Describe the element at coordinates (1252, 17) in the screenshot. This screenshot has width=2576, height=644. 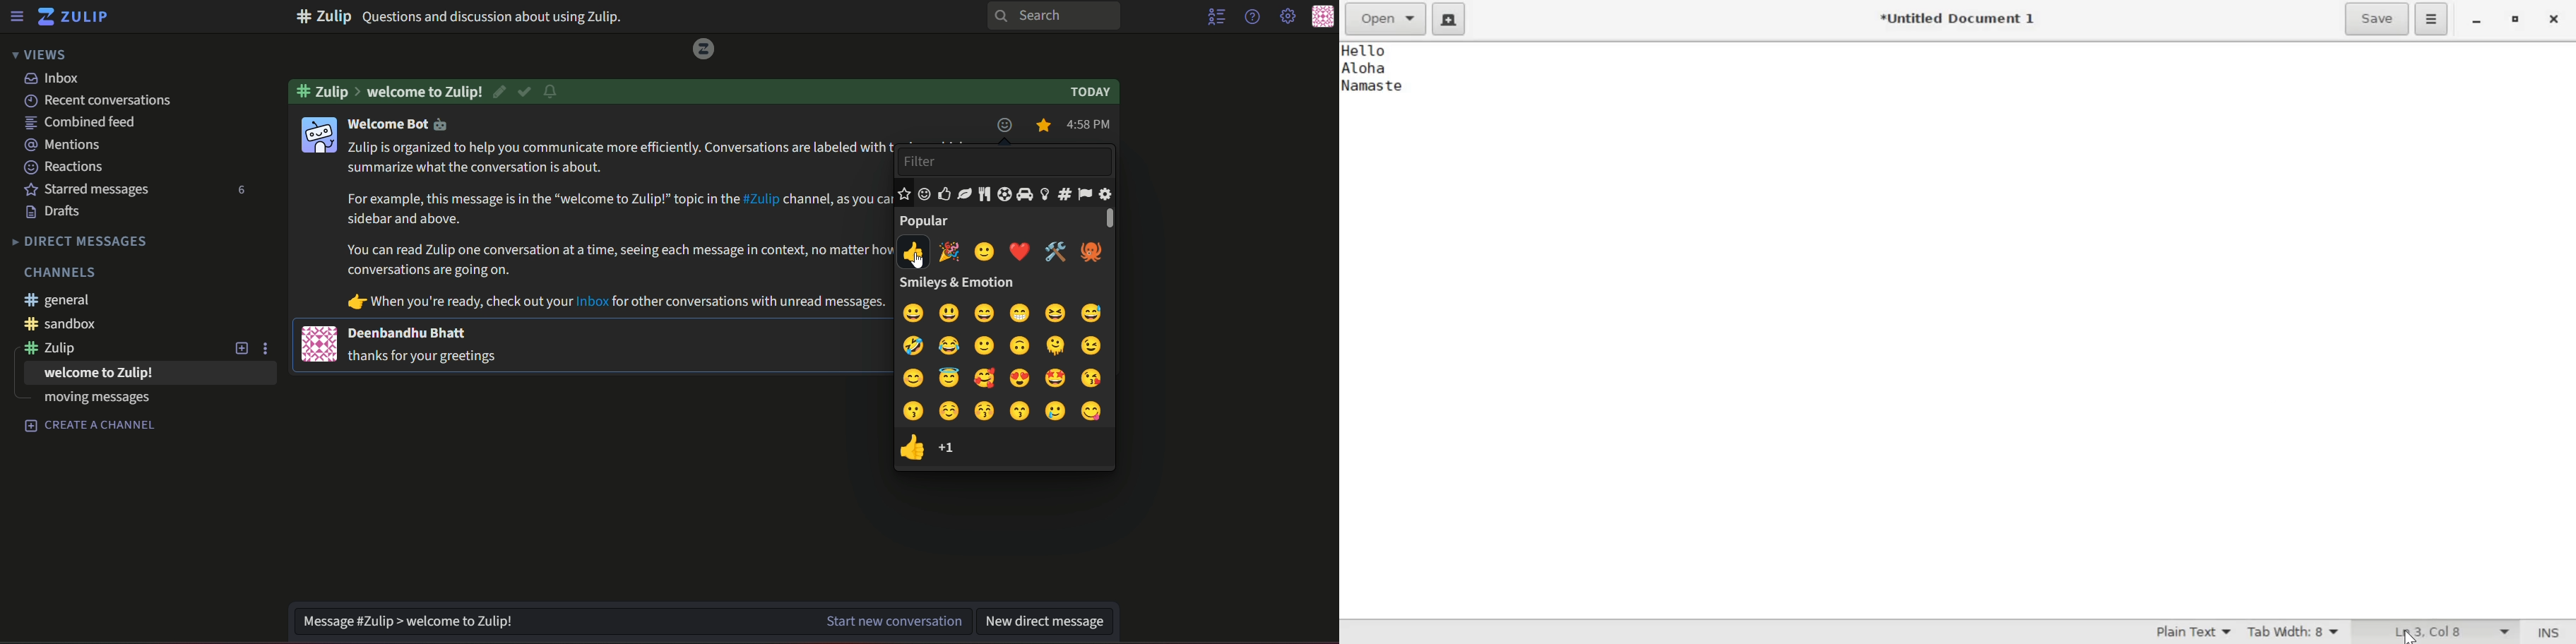
I see `help menu` at that location.